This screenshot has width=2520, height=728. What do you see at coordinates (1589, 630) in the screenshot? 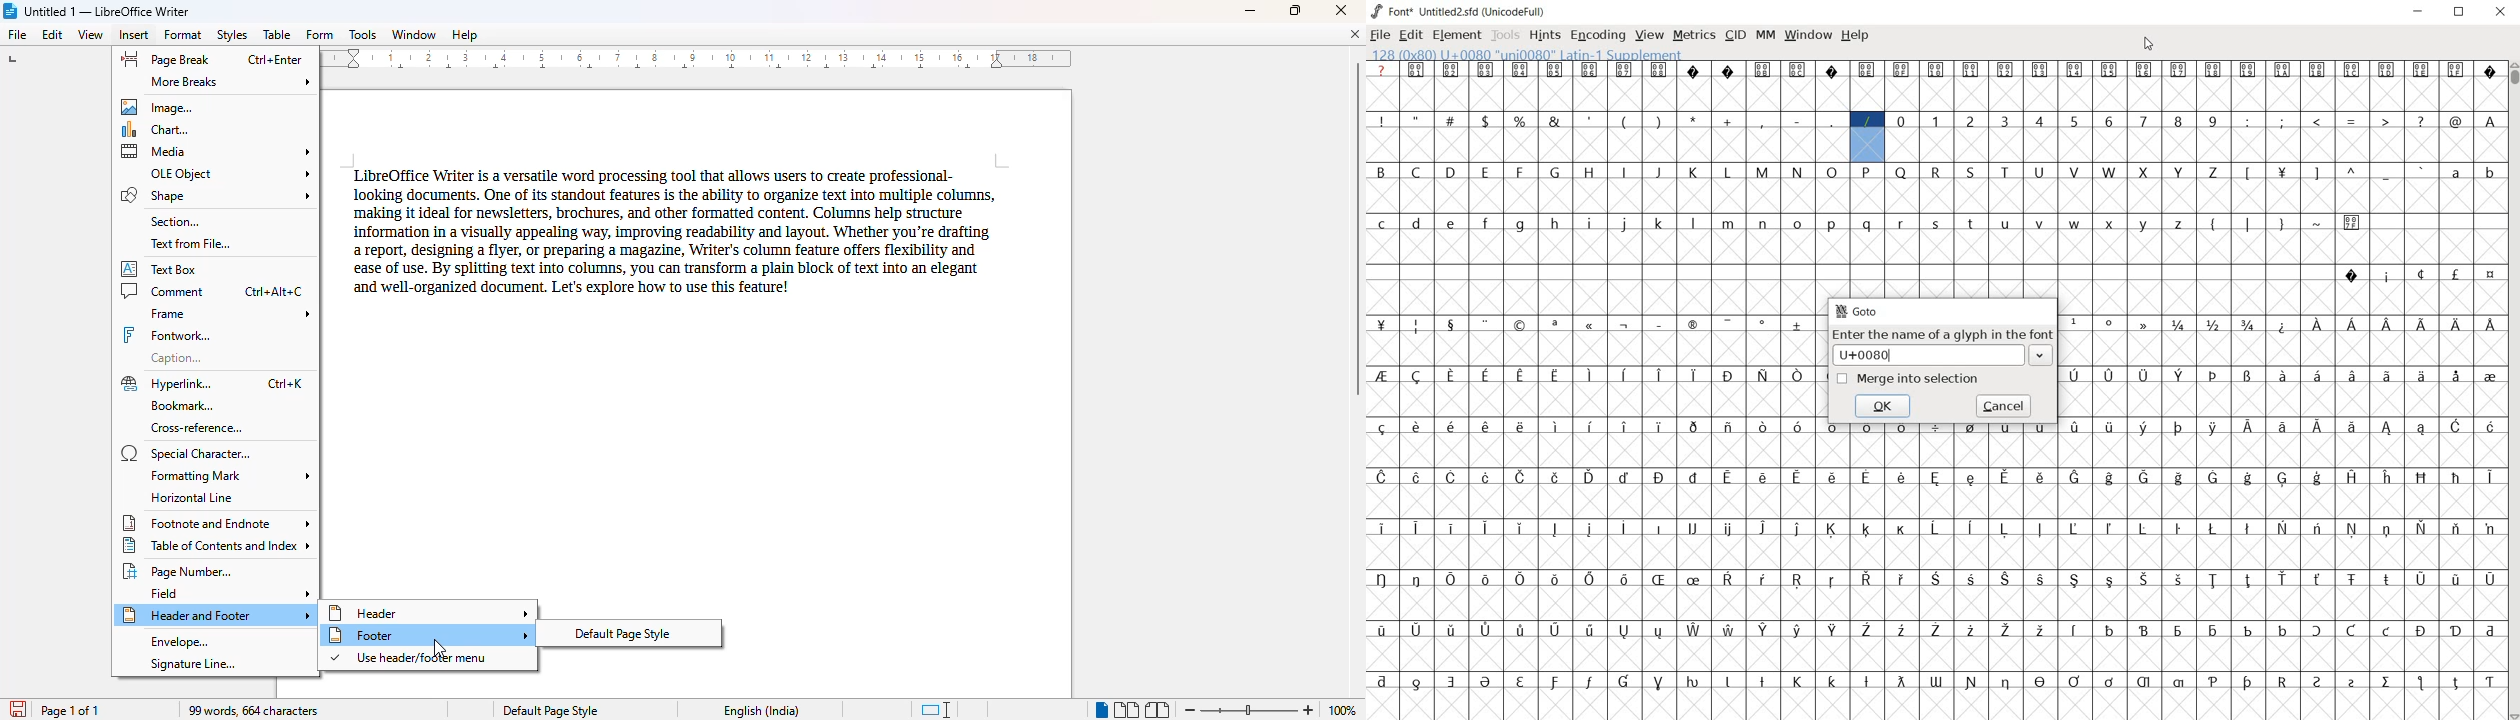
I see `glyph` at bounding box center [1589, 630].